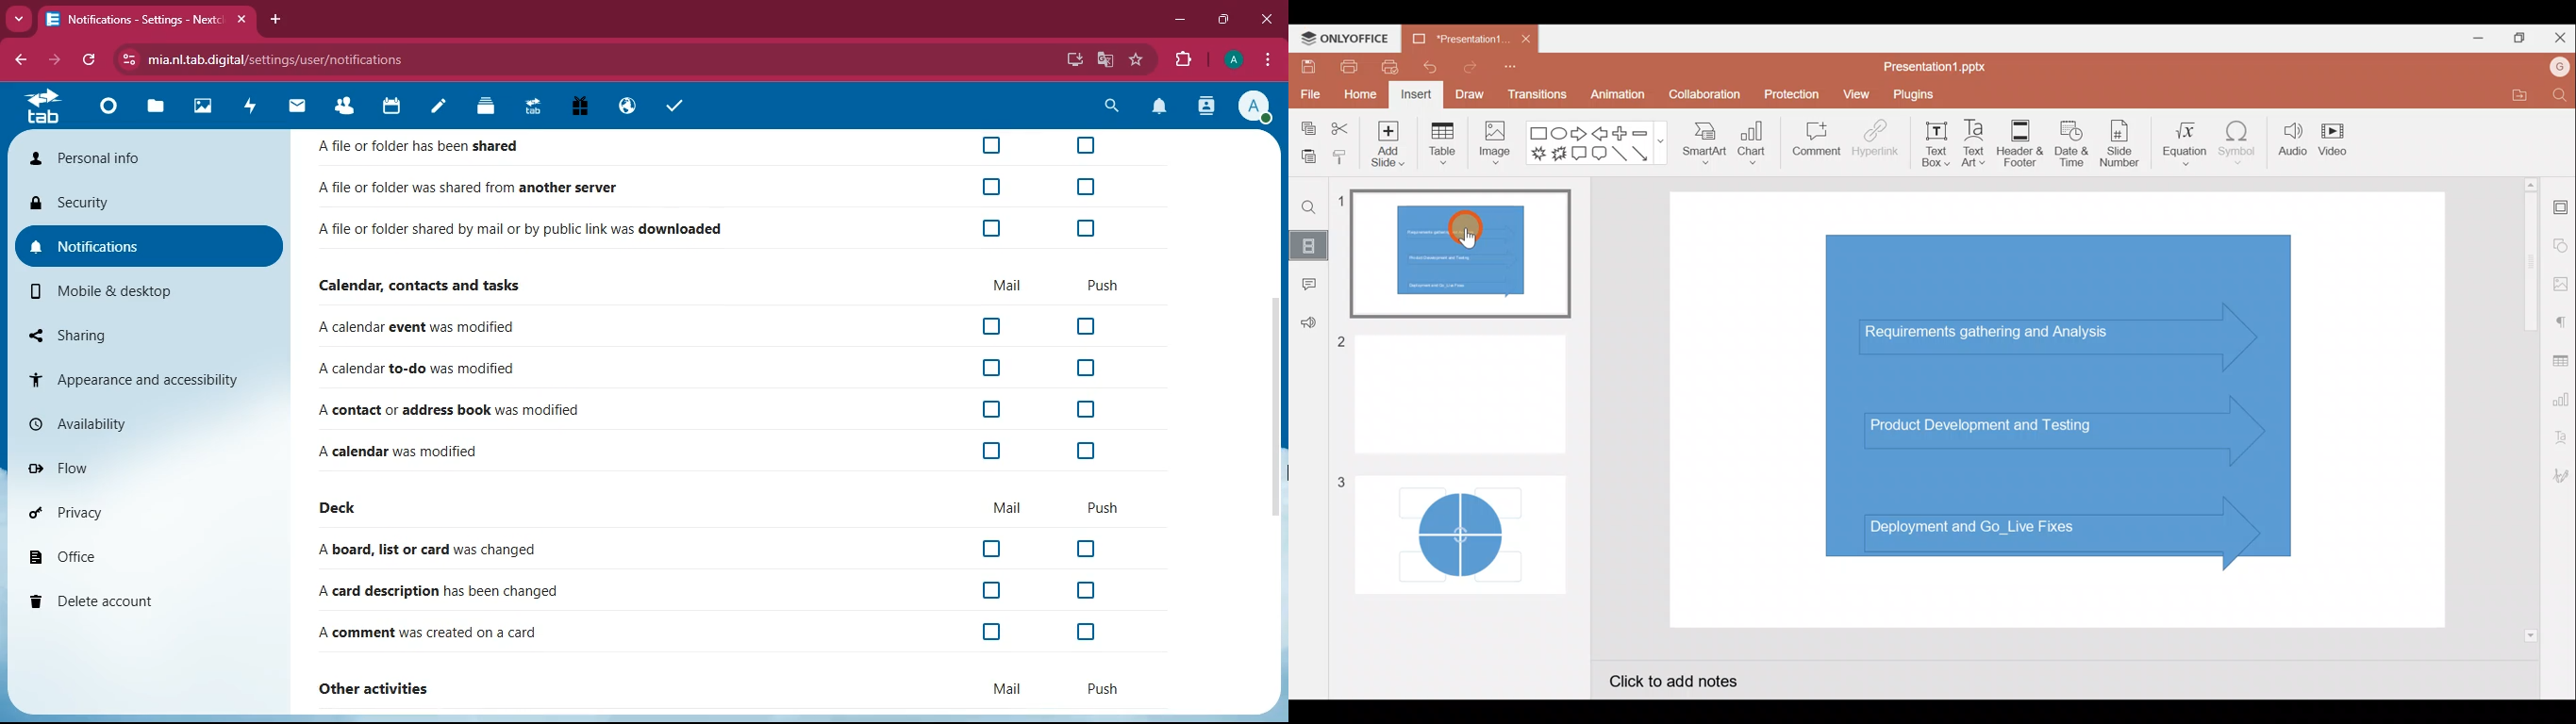 Image resolution: width=2576 pixels, height=728 pixels. What do you see at coordinates (1856, 96) in the screenshot?
I see `View` at bounding box center [1856, 96].